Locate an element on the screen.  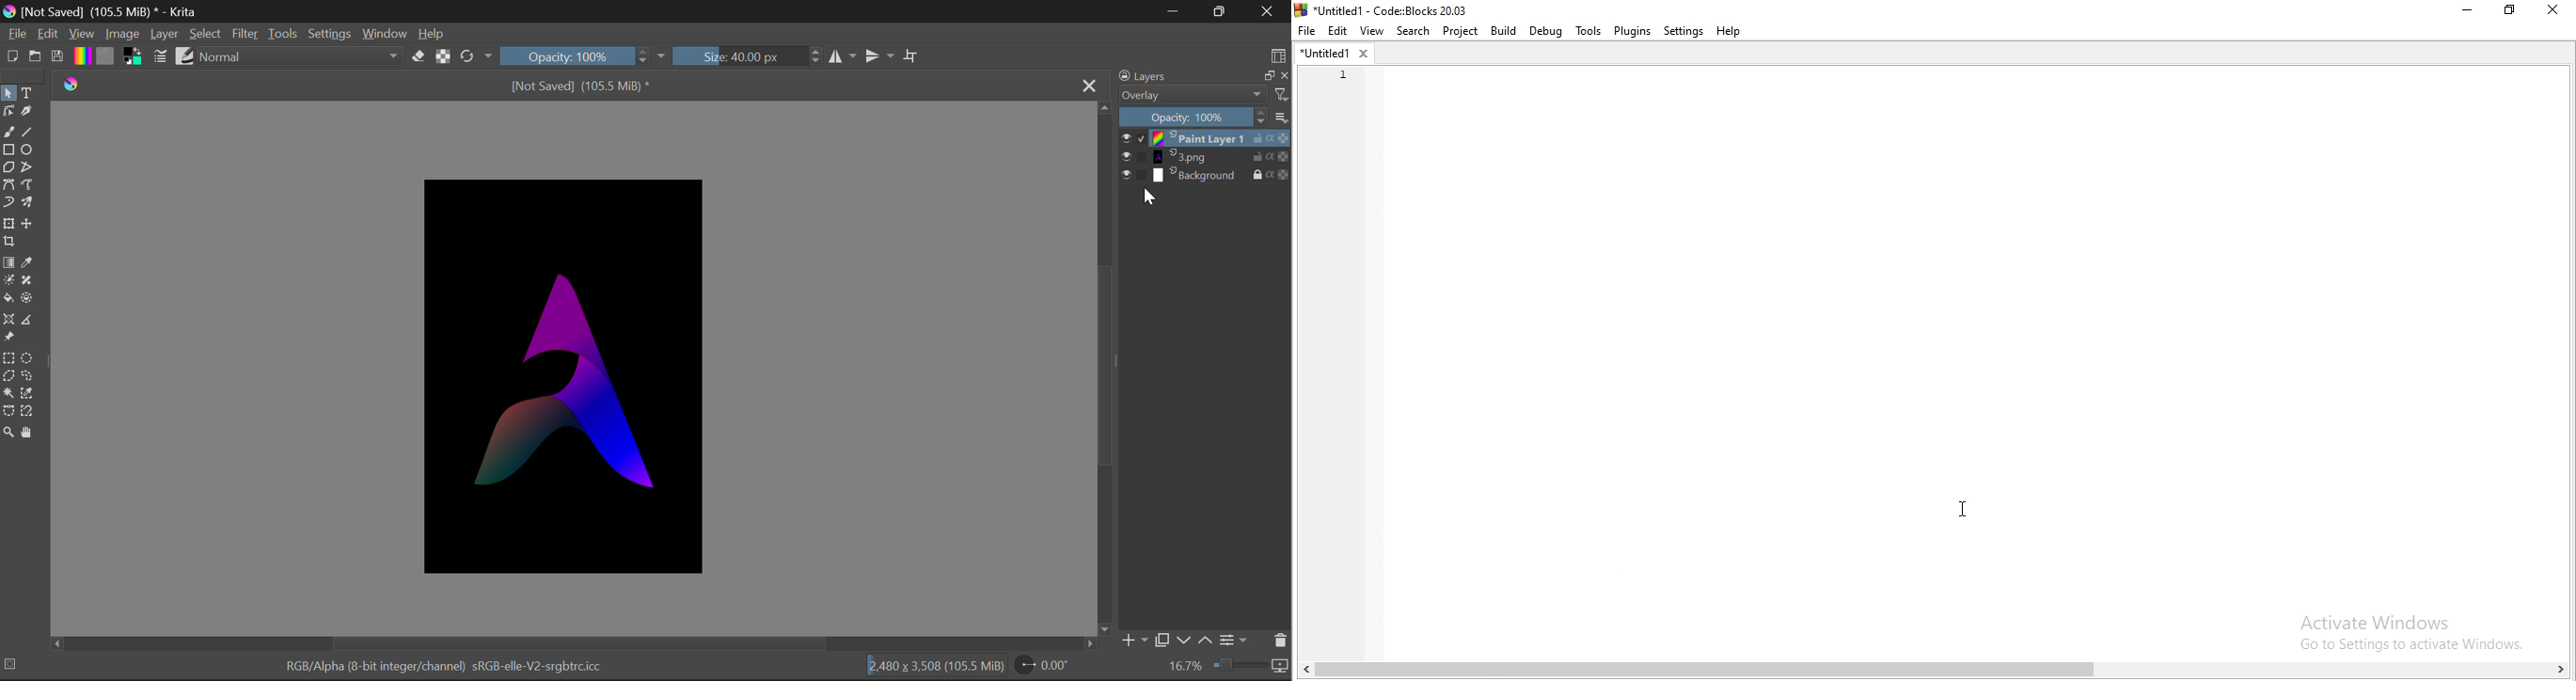
Copy Layer is located at coordinates (1164, 639).